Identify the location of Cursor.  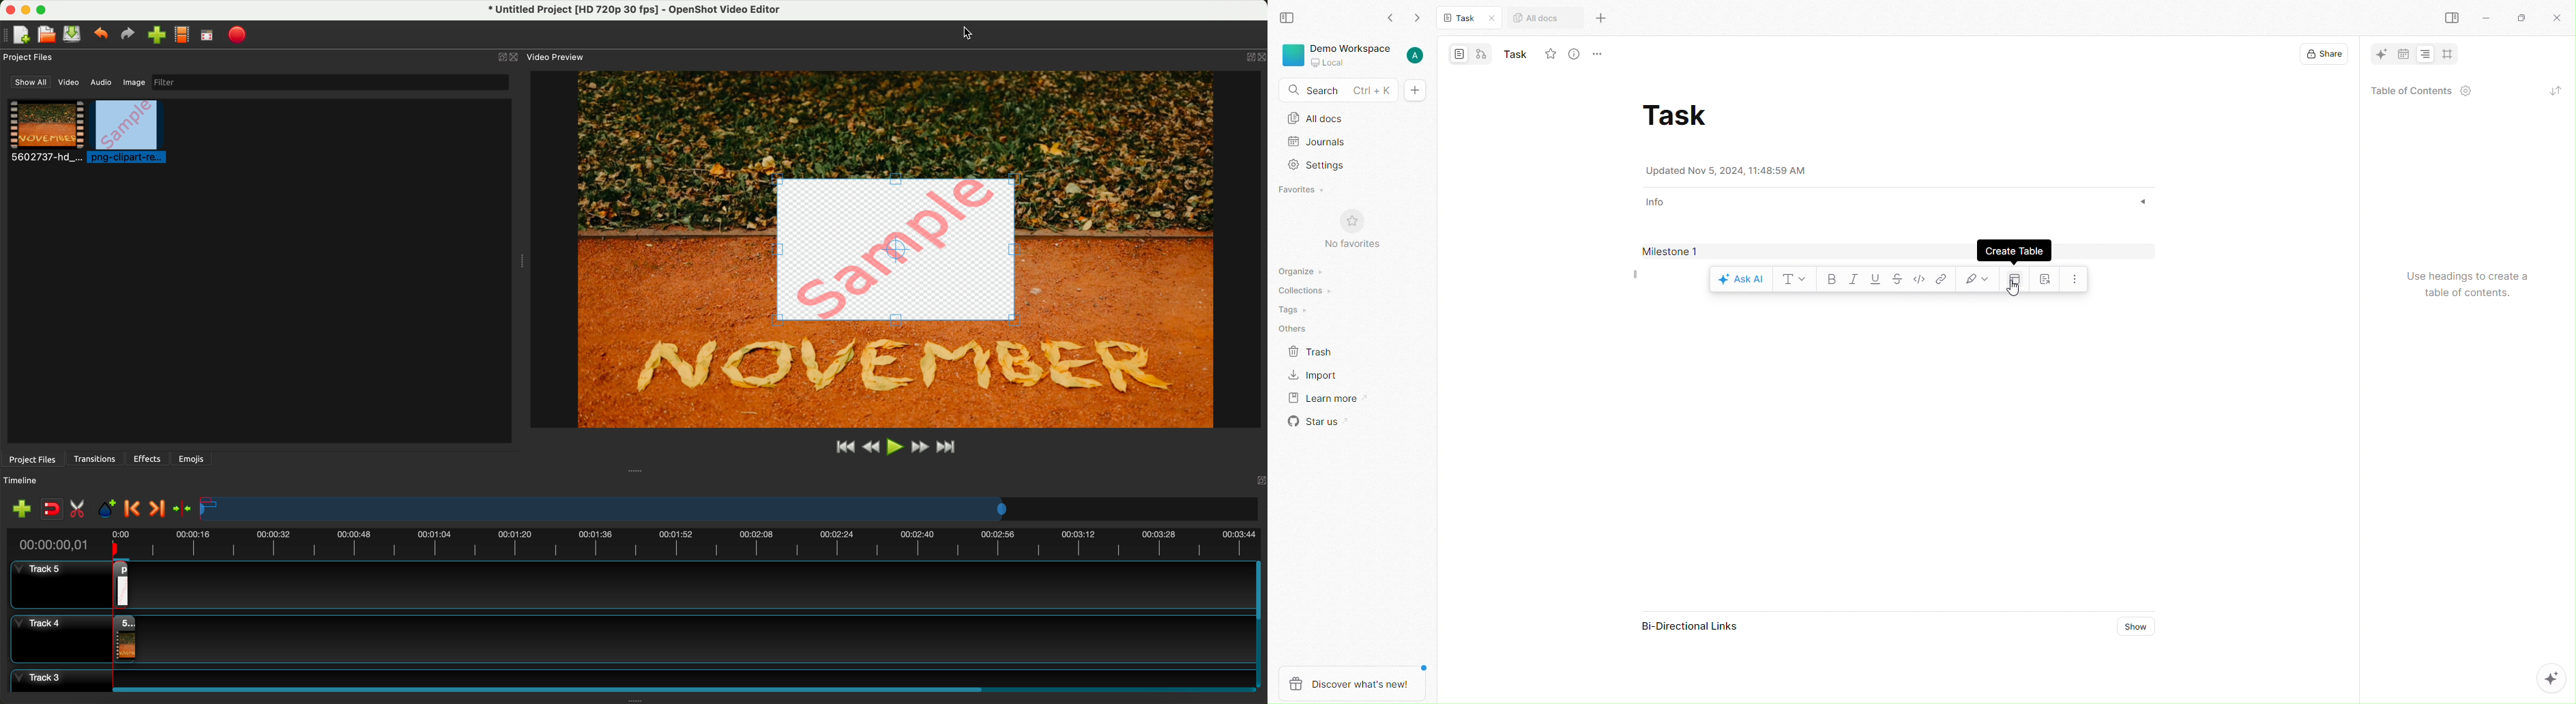
(977, 32).